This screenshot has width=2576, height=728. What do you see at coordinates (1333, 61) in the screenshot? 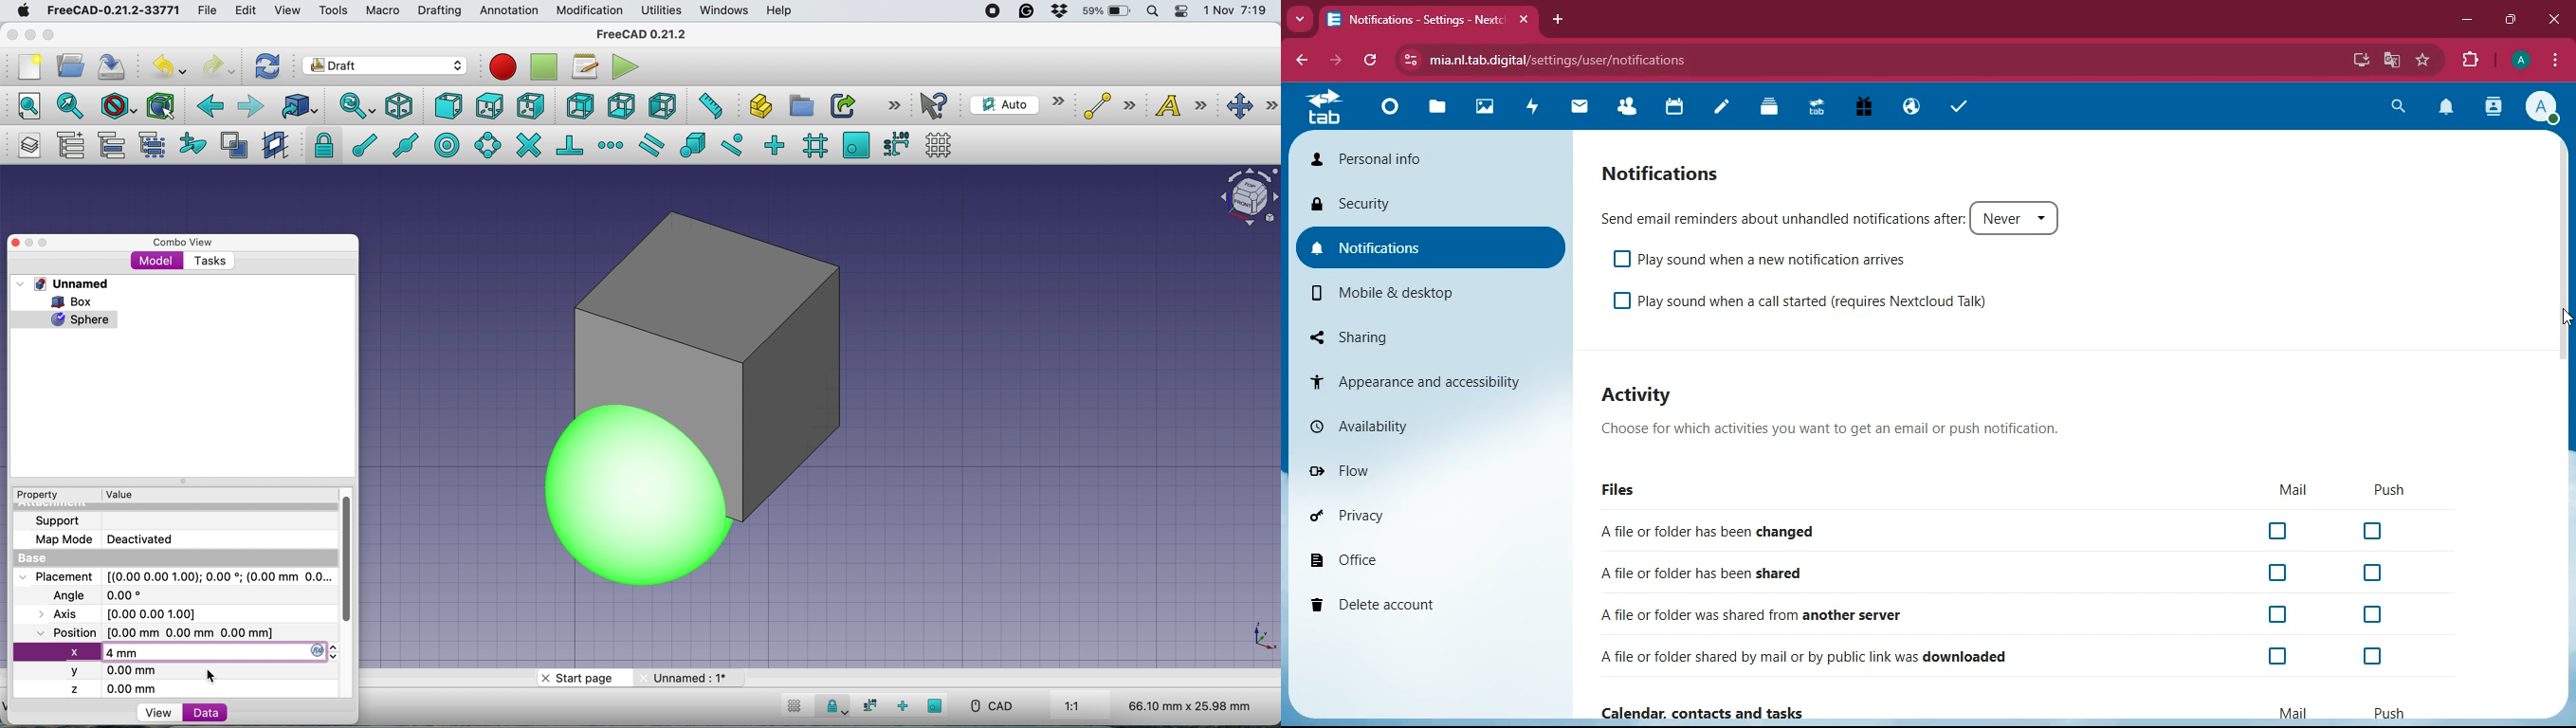
I see `forward` at bounding box center [1333, 61].